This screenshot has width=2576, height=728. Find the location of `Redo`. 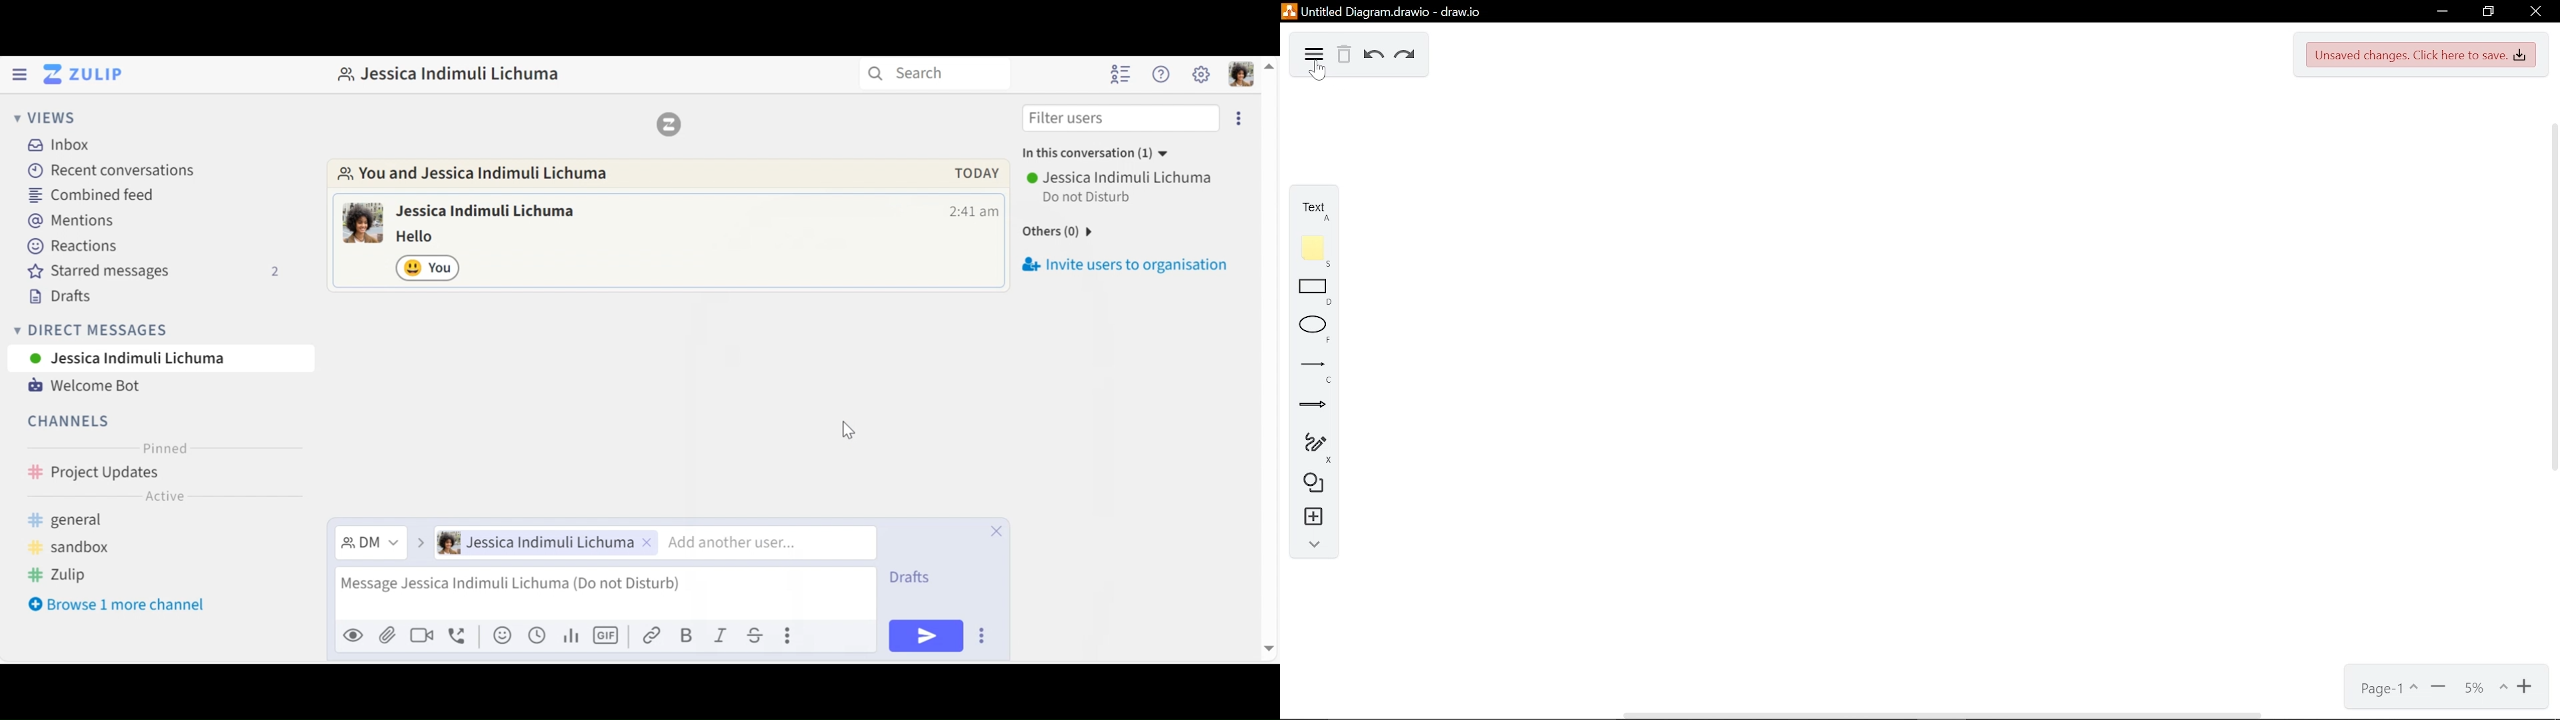

Redo is located at coordinates (1403, 58).